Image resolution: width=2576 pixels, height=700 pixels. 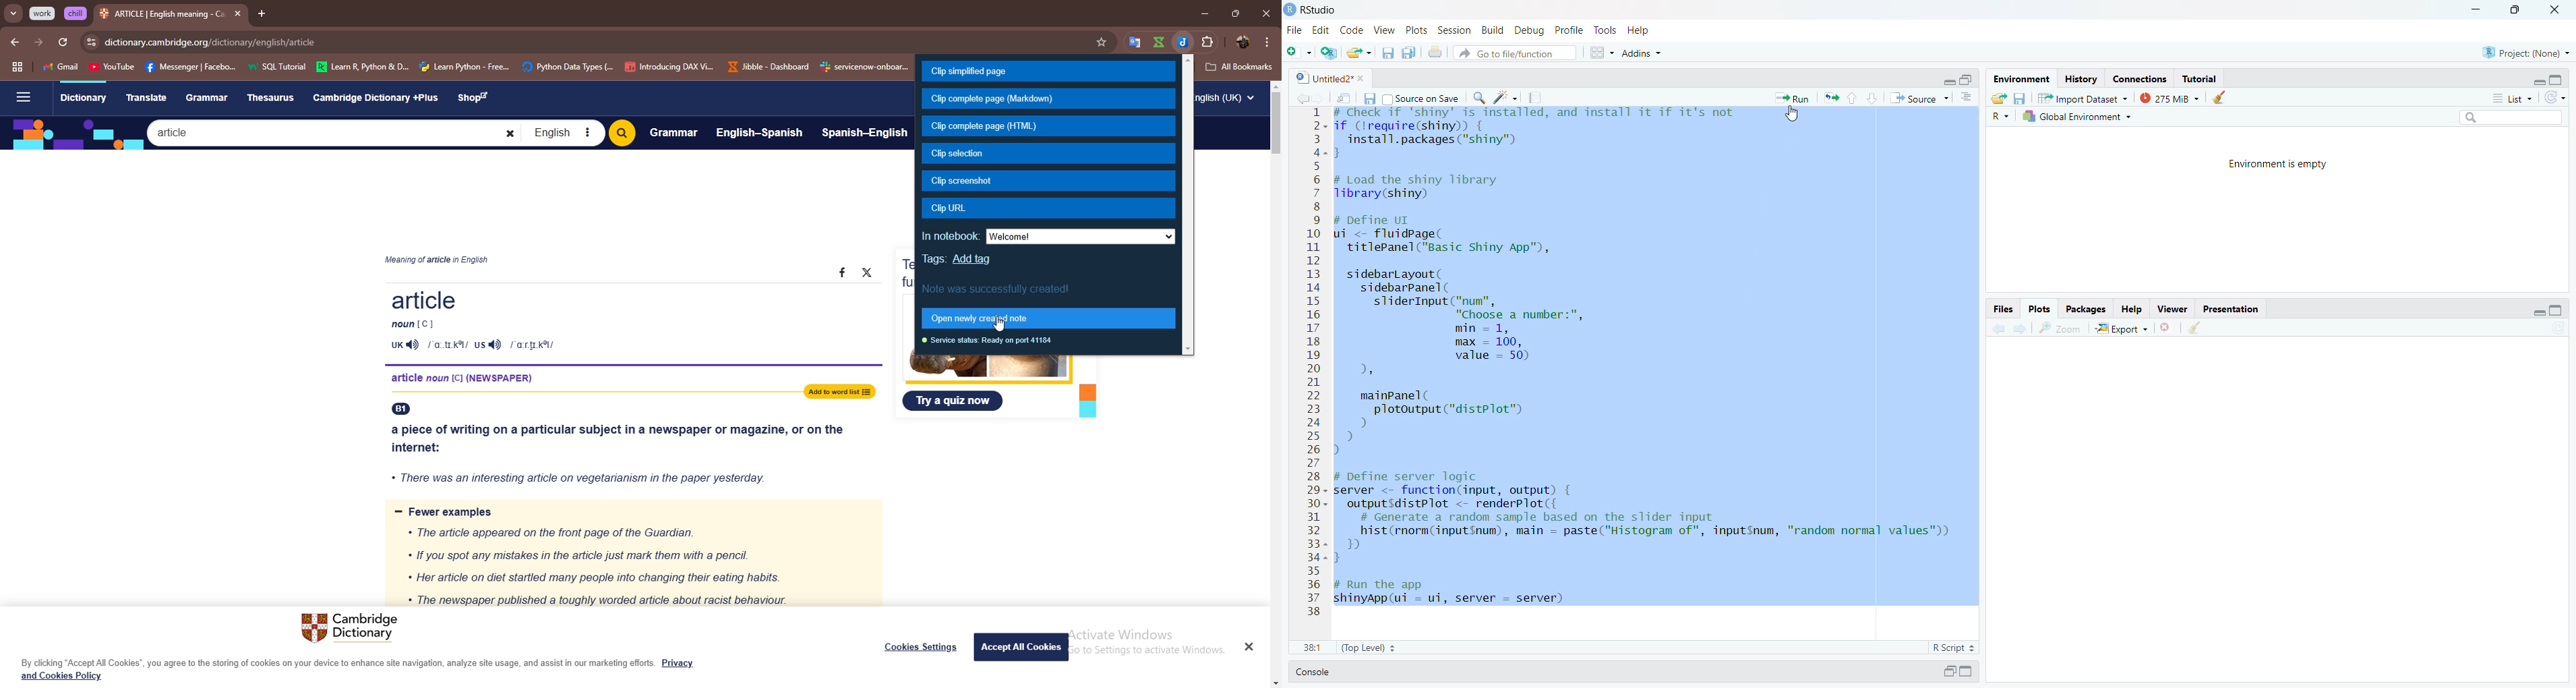 What do you see at coordinates (2557, 80) in the screenshot?
I see `maximize` at bounding box center [2557, 80].